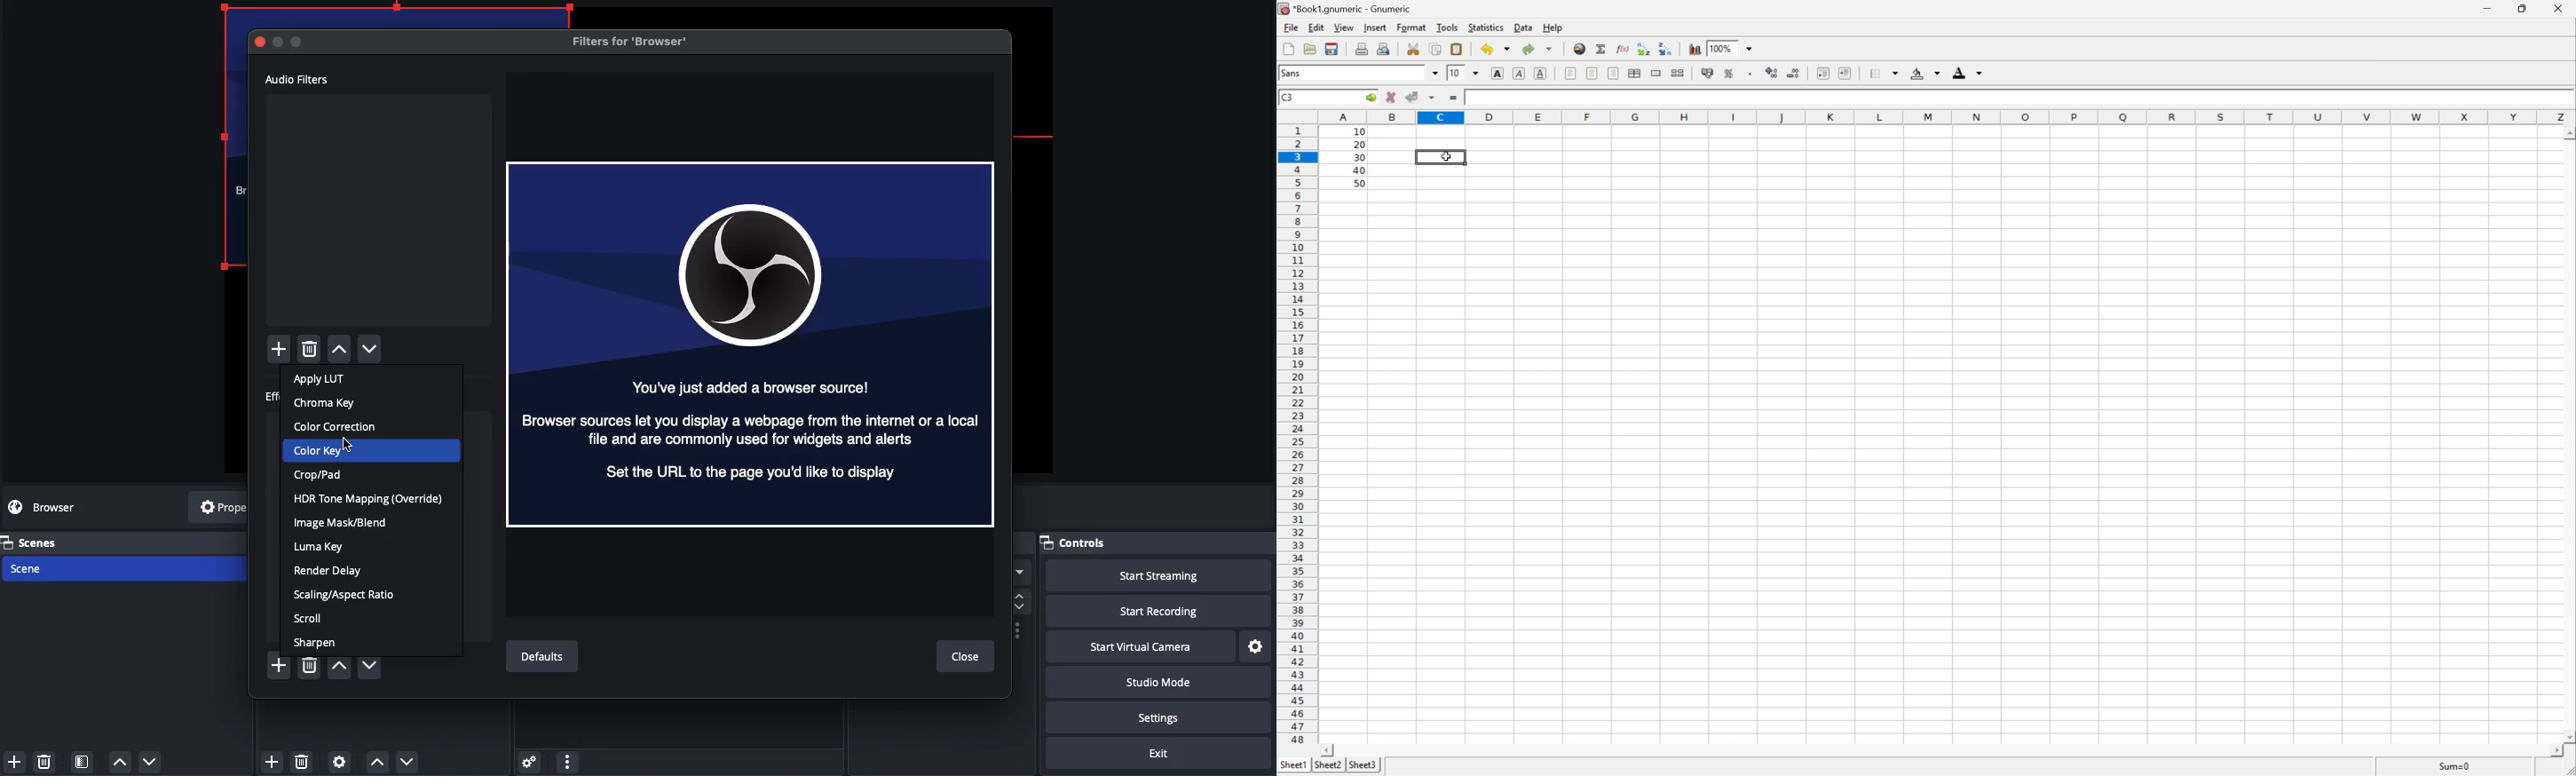 The height and width of the screenshot is (784, 2576). What do you see at coordinates (1291, 27) in the screenshot?
I see `File` at bounding box center [1291, 27].